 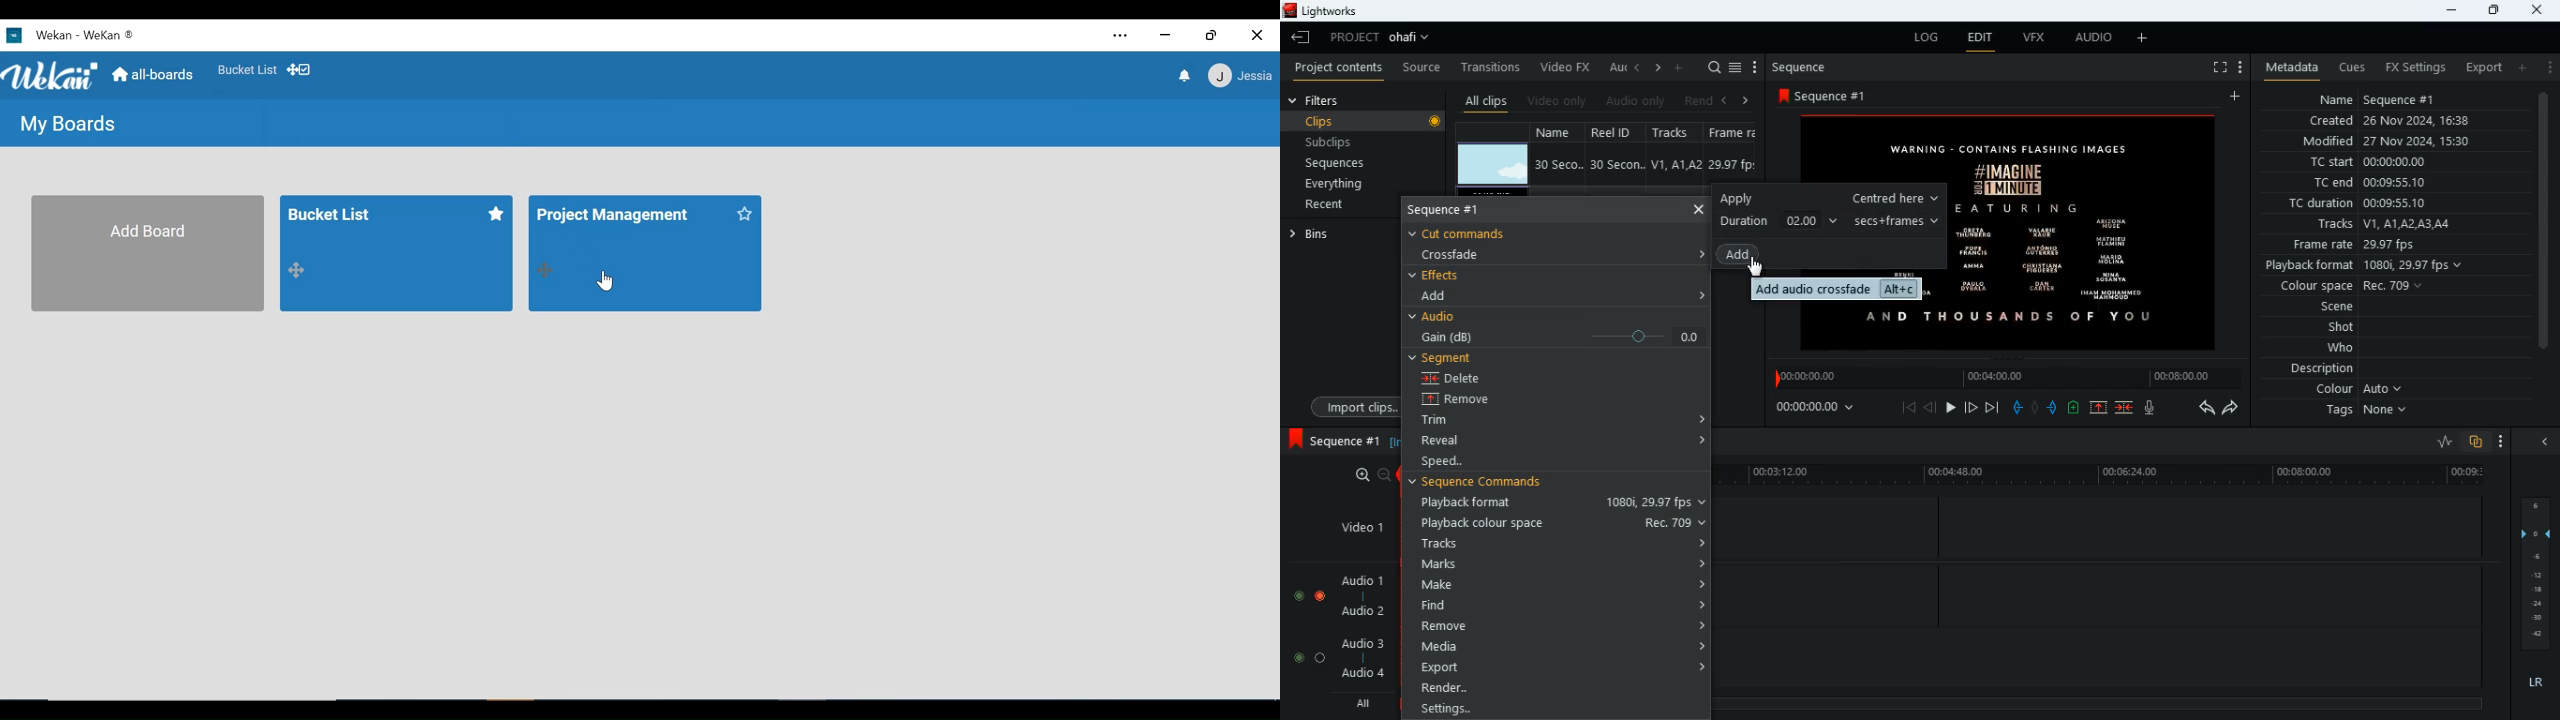 What do you see at coordinates (2323, 369) in the screenshot?
I see `description` at bounding box center [2323, 369].